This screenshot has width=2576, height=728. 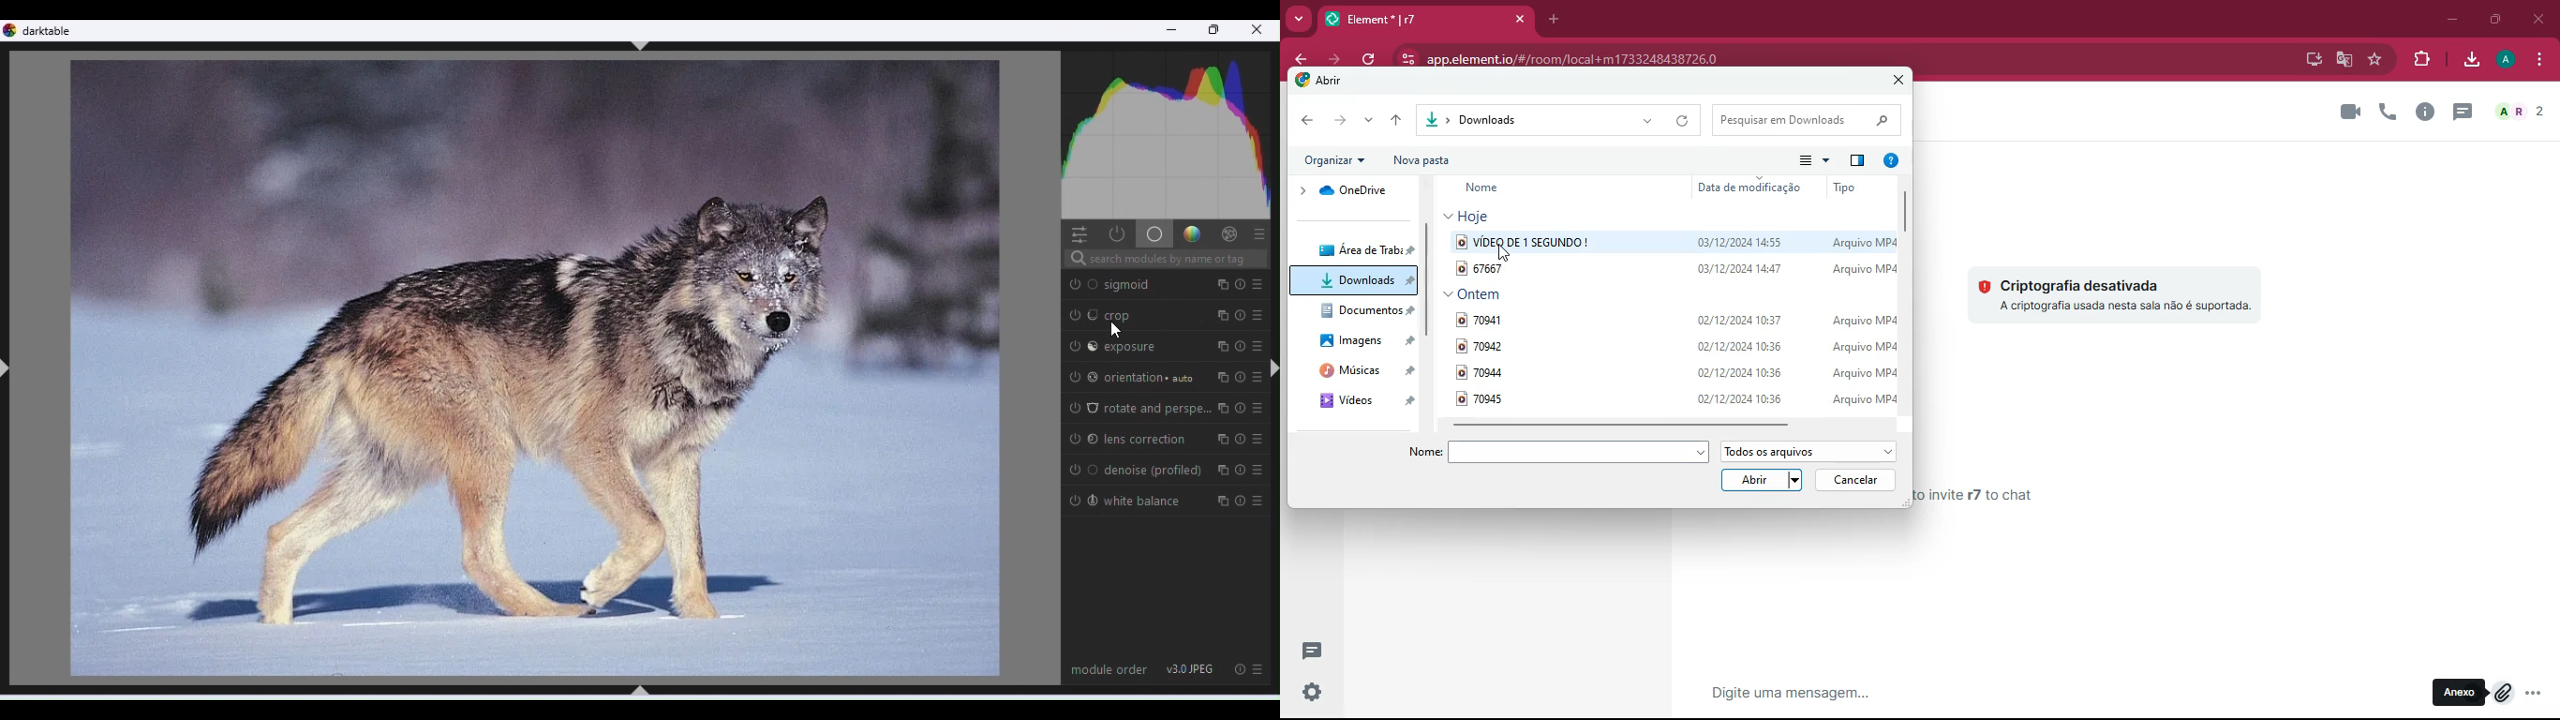 I want to click on hoje, so click(x=1470, y=214).